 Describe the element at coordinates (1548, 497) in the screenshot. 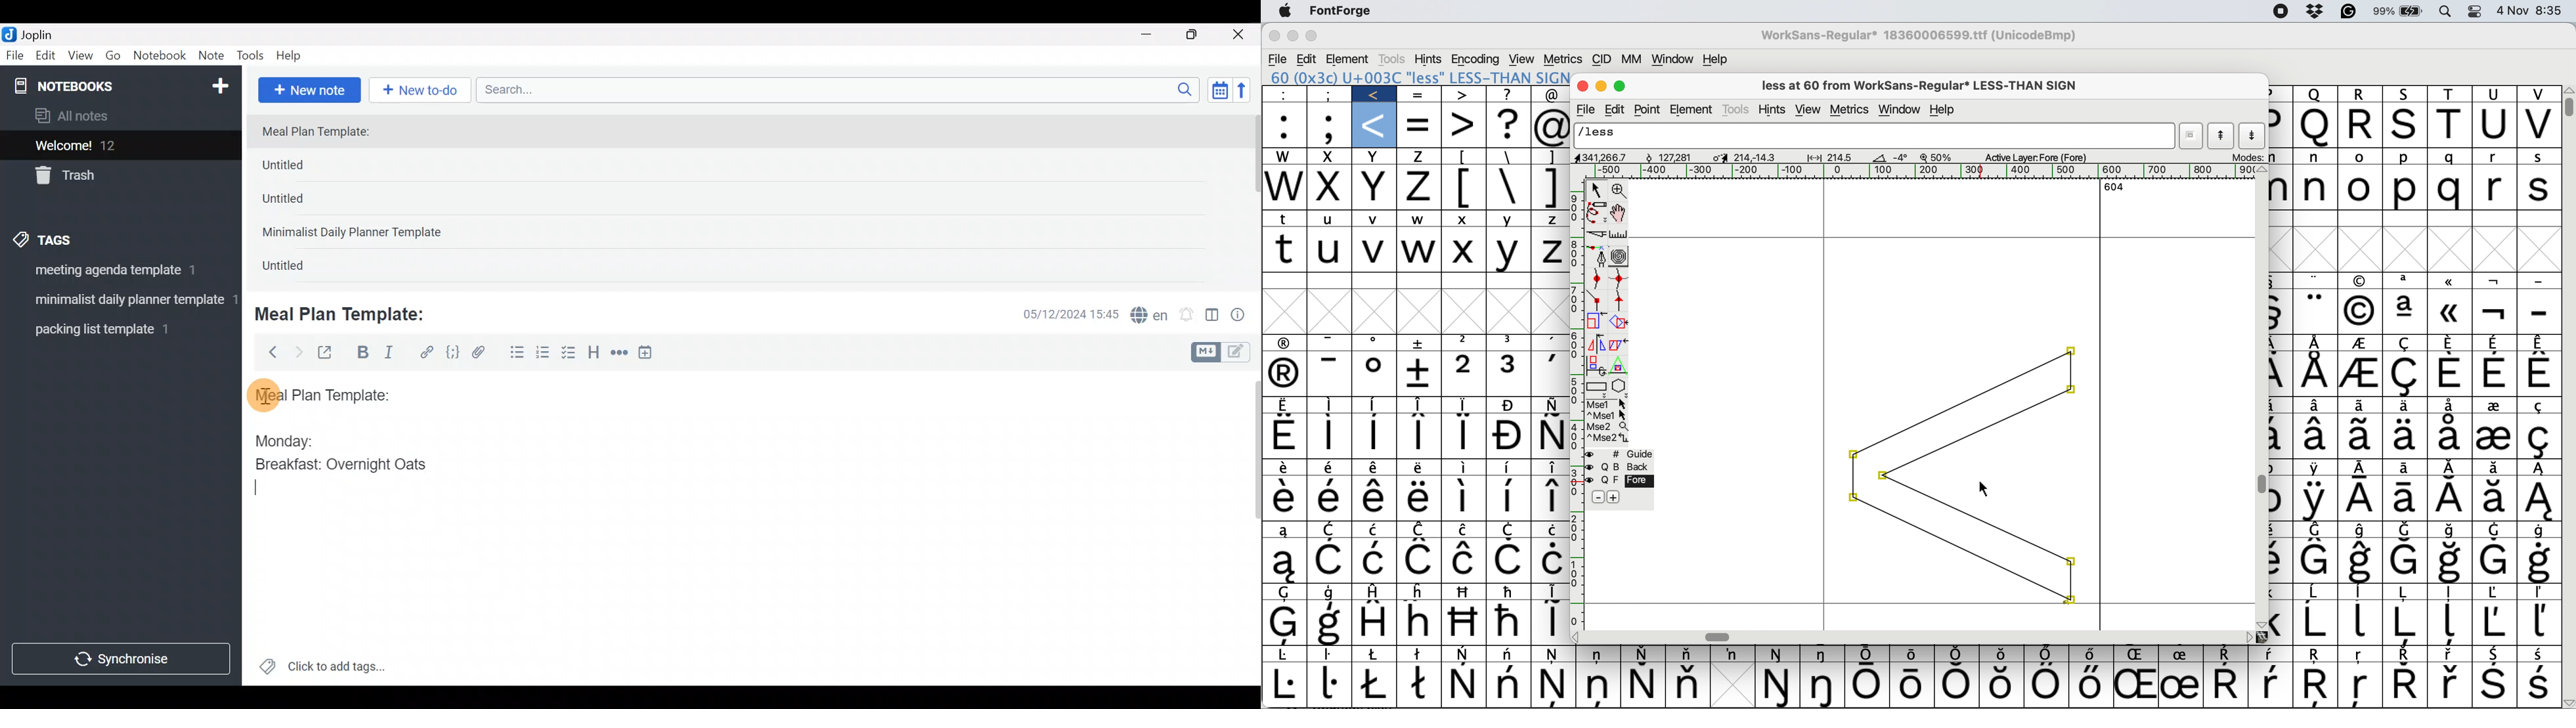

I see `Symbol` at that location.